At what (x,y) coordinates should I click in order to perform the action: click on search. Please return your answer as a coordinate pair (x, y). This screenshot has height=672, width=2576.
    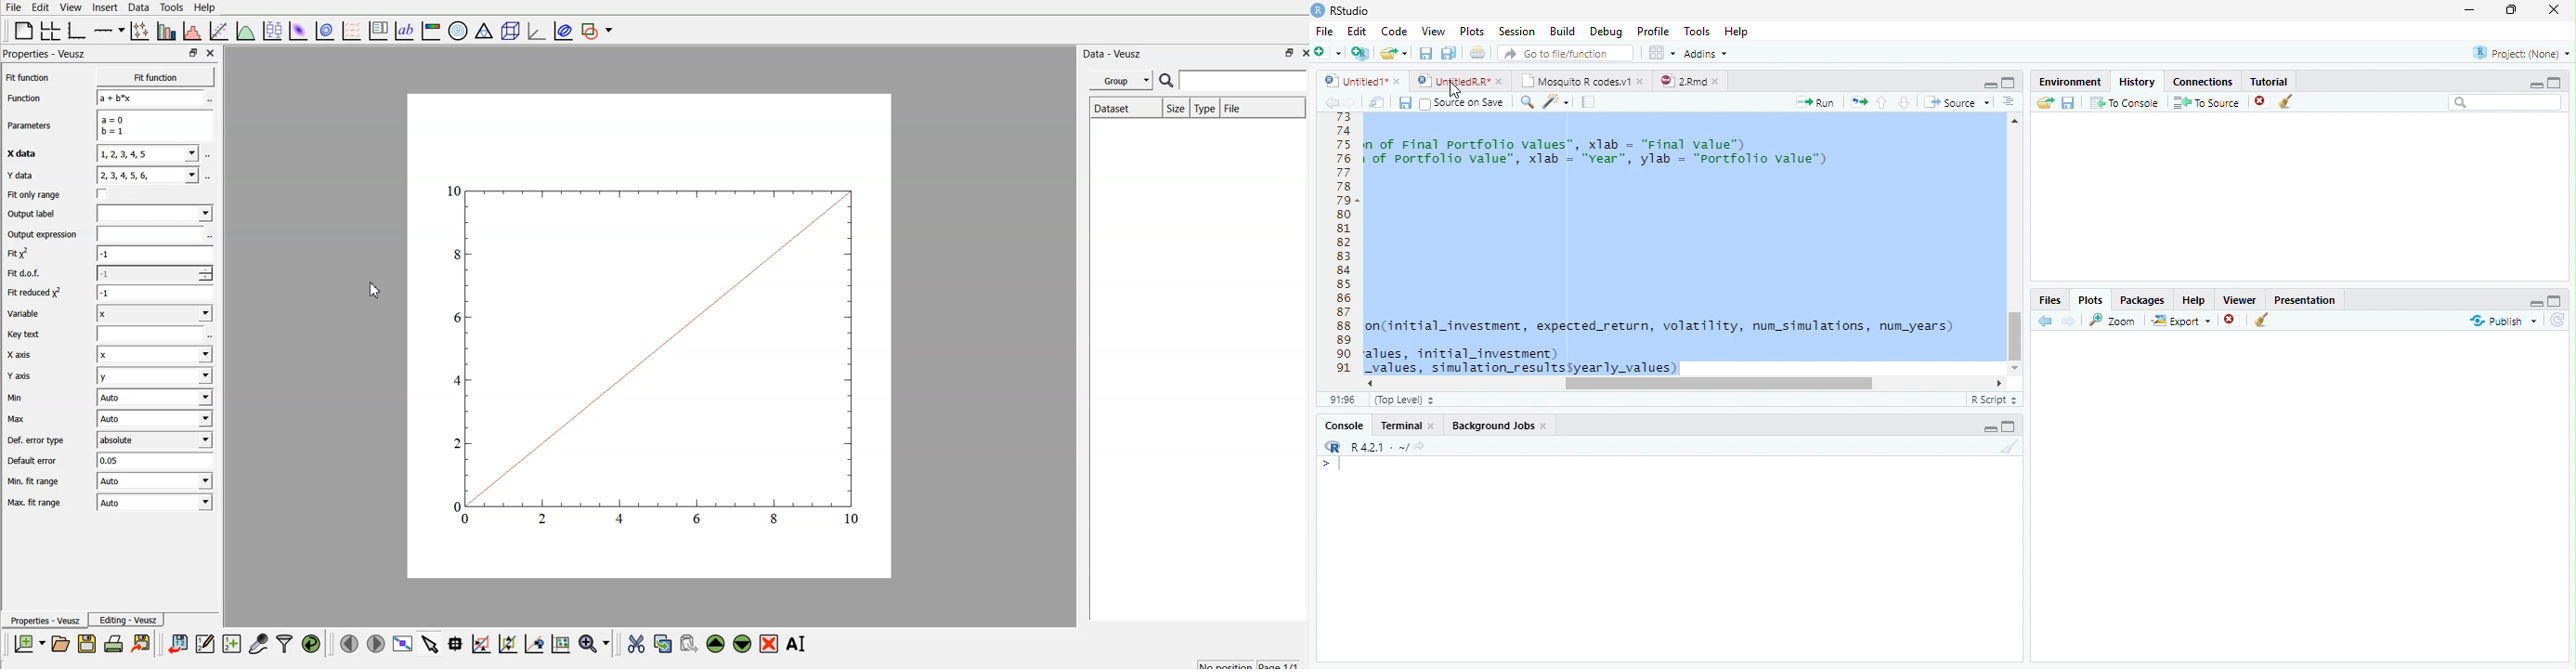
    Looking at the image, I should click on (1167, 81).